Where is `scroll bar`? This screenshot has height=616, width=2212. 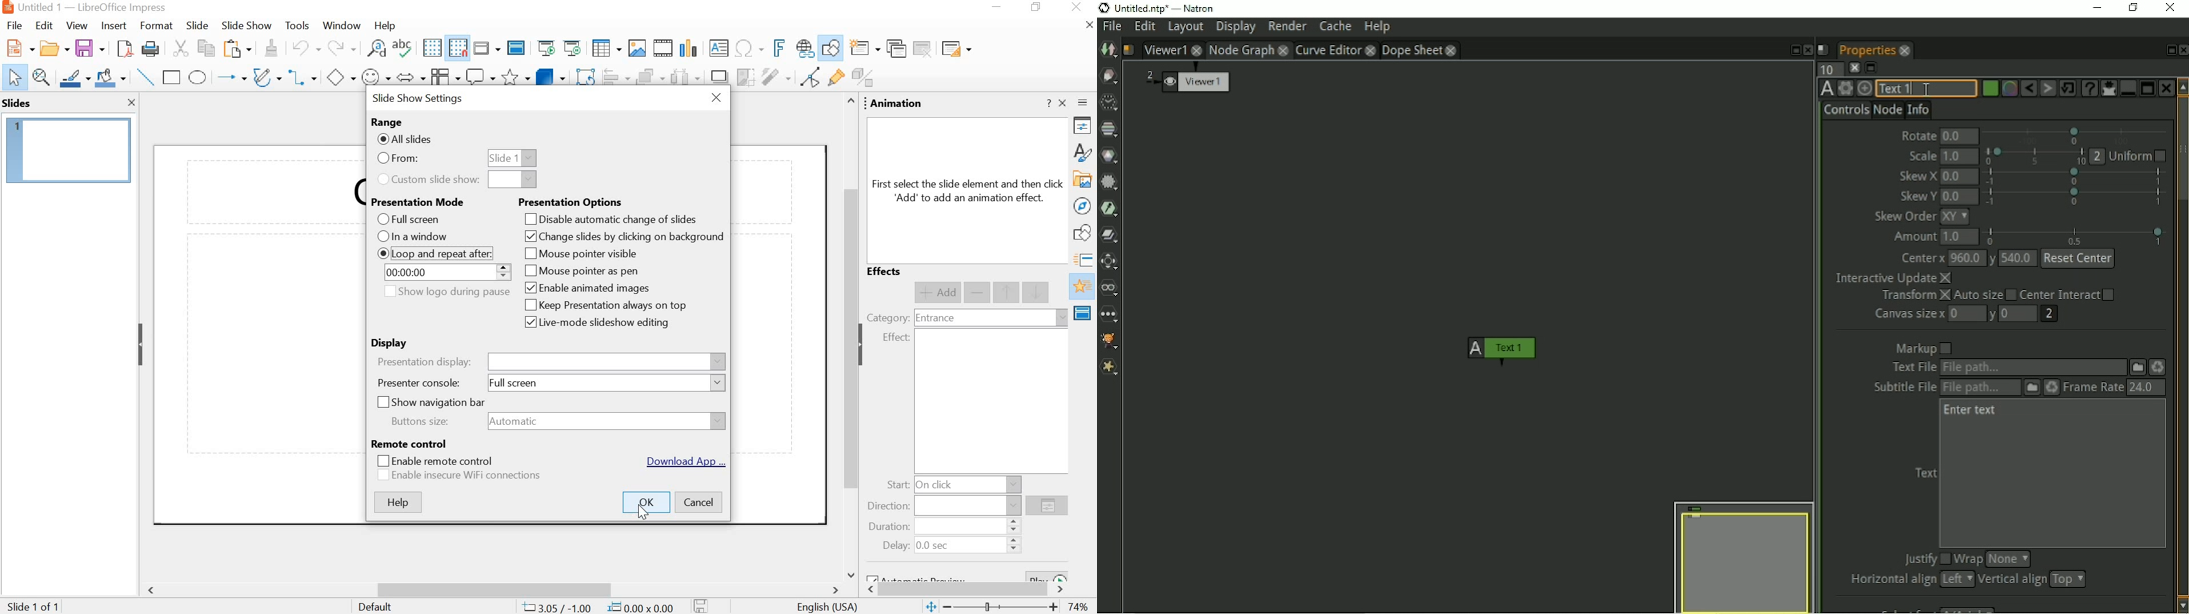
scroll bar is located at coordinates (495, 590).